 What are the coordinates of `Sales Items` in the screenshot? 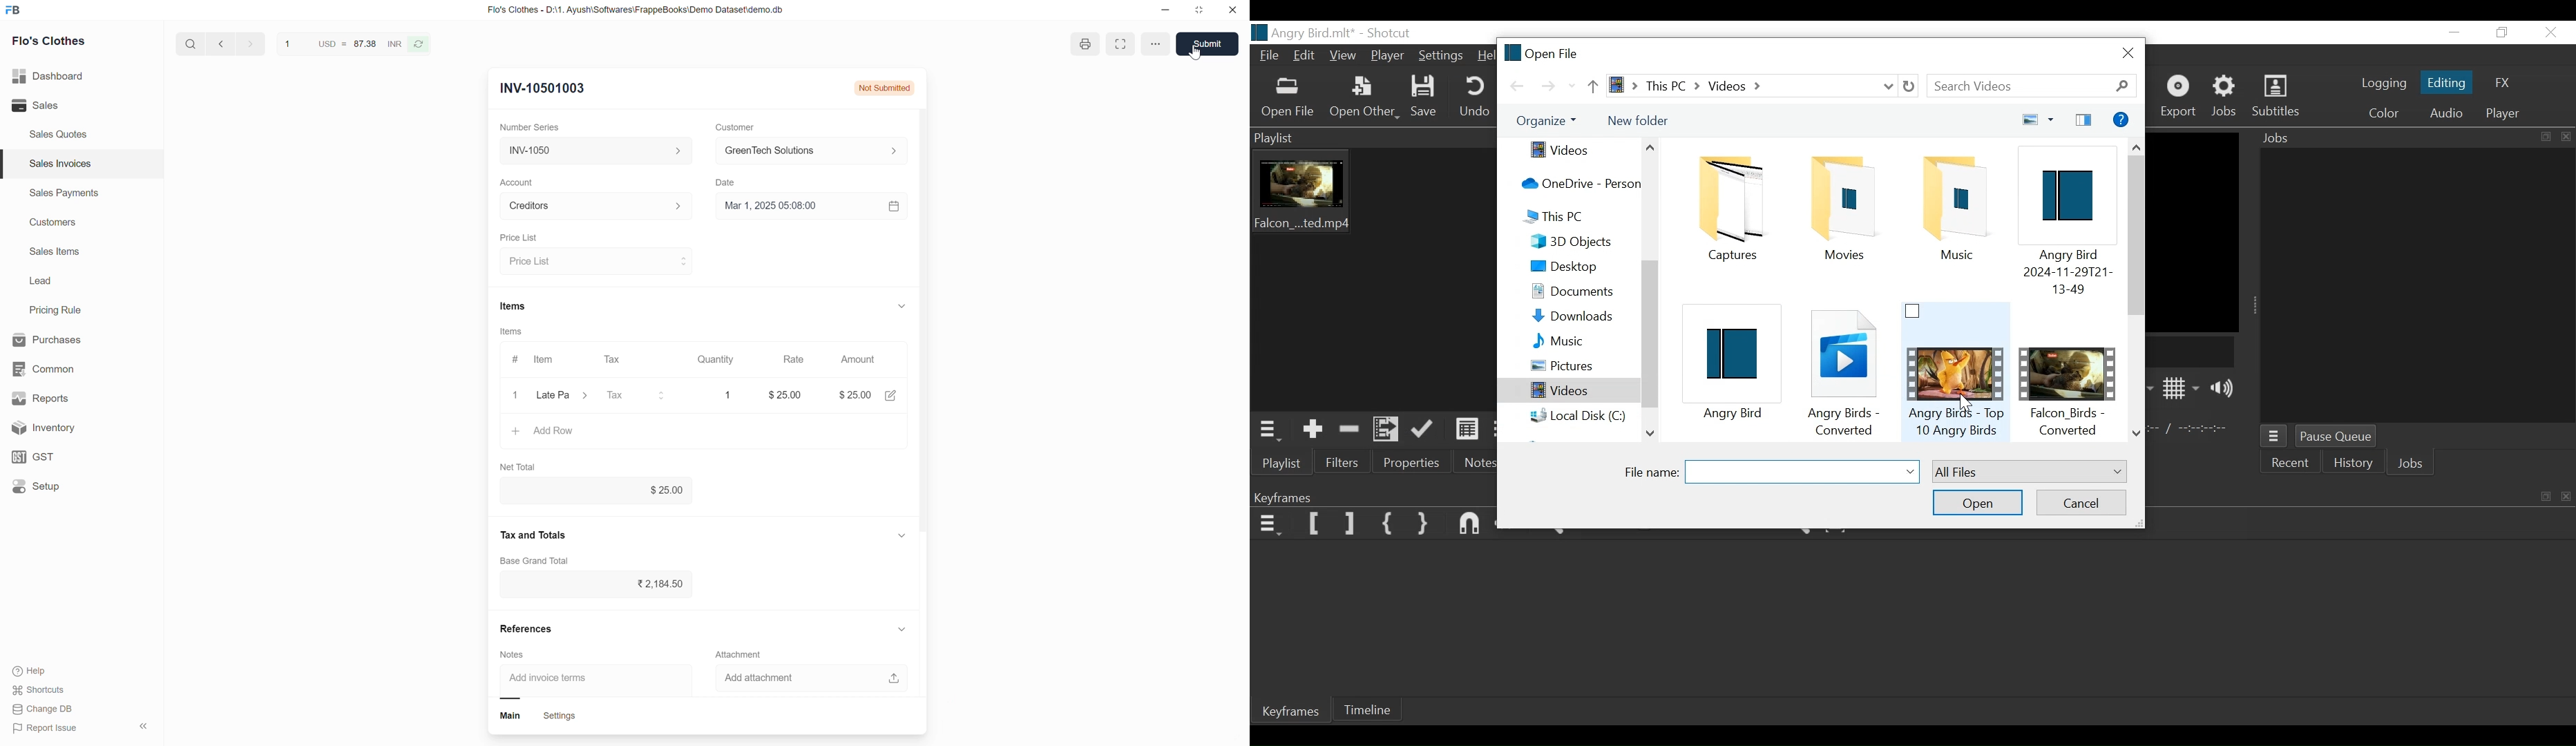 It's located at (55, 252).